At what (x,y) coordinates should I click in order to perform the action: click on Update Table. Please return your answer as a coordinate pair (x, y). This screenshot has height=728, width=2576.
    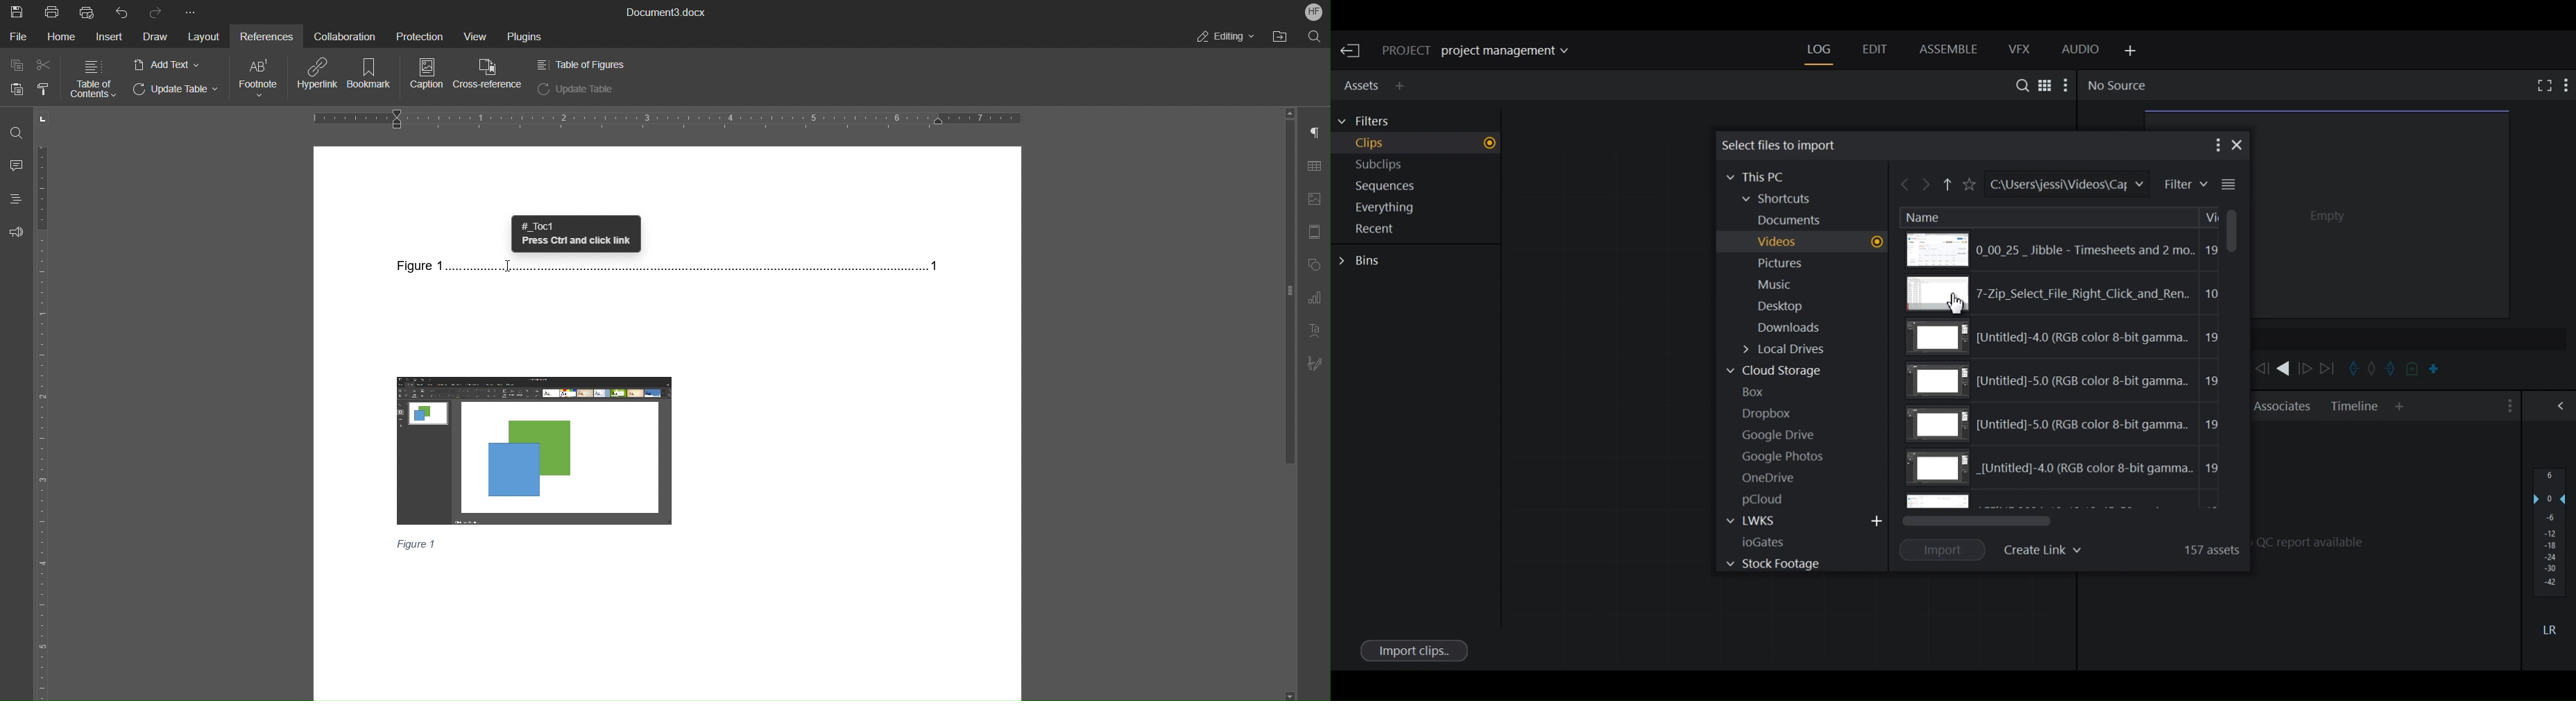
    Looking at the image, I should click on (577, 89).